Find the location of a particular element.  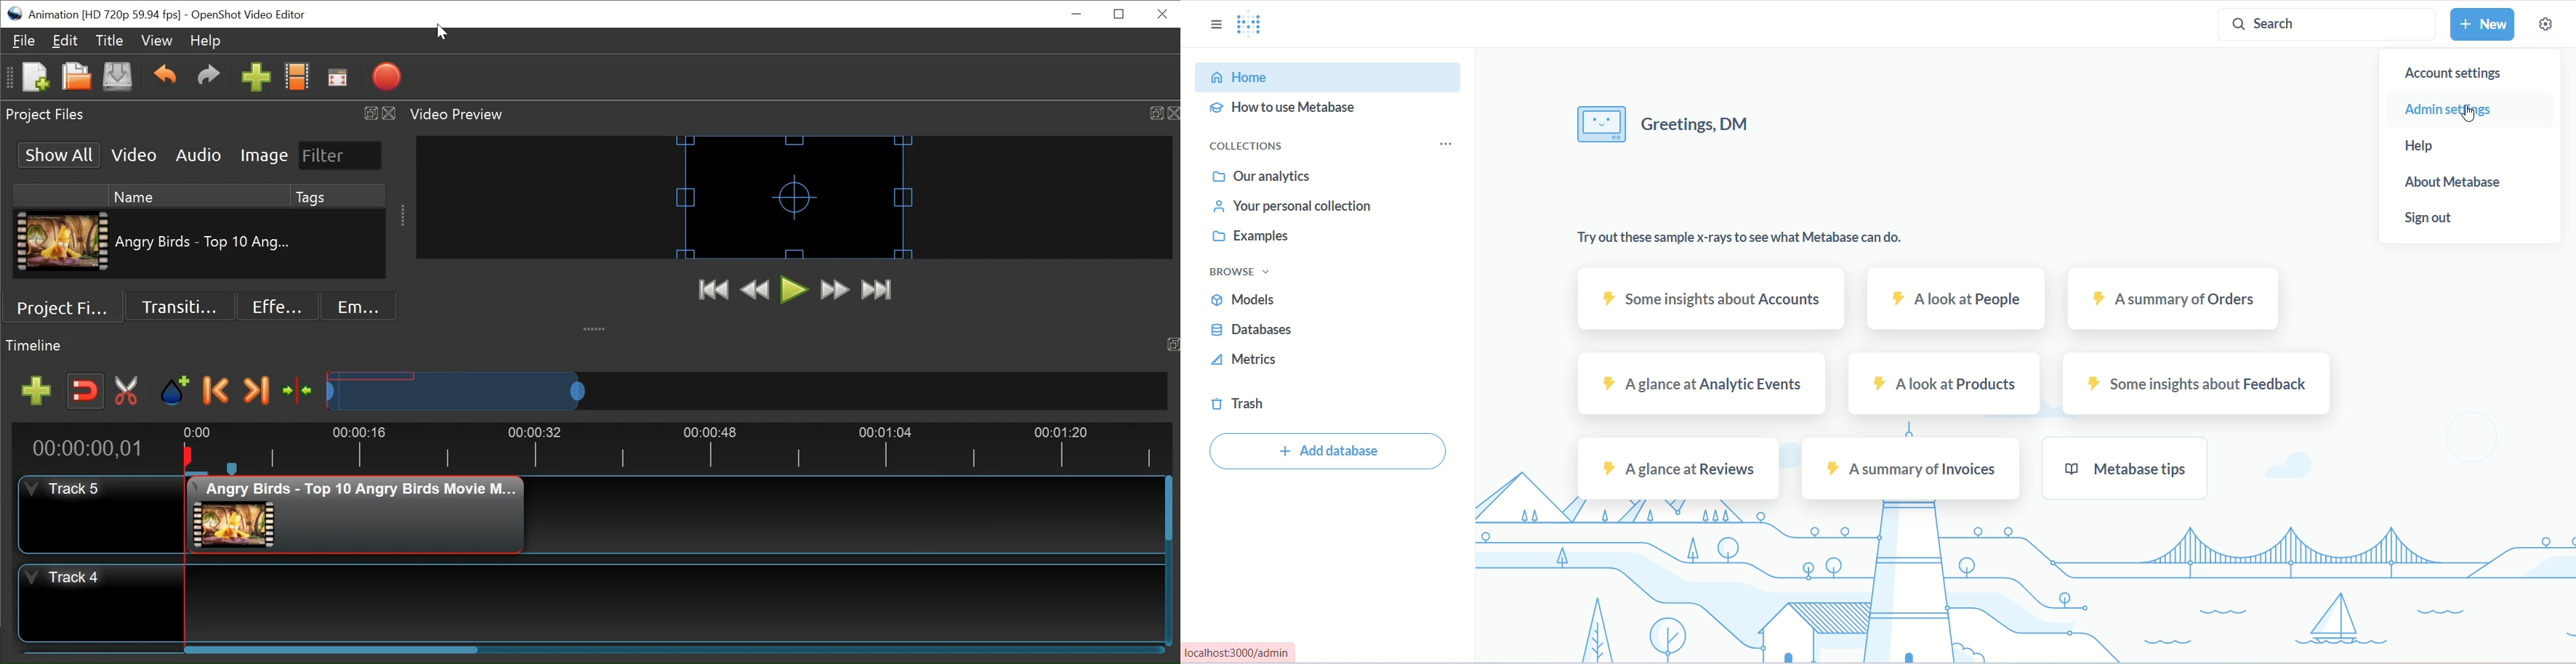

Fullscreen is located at coordinates (338, 79).